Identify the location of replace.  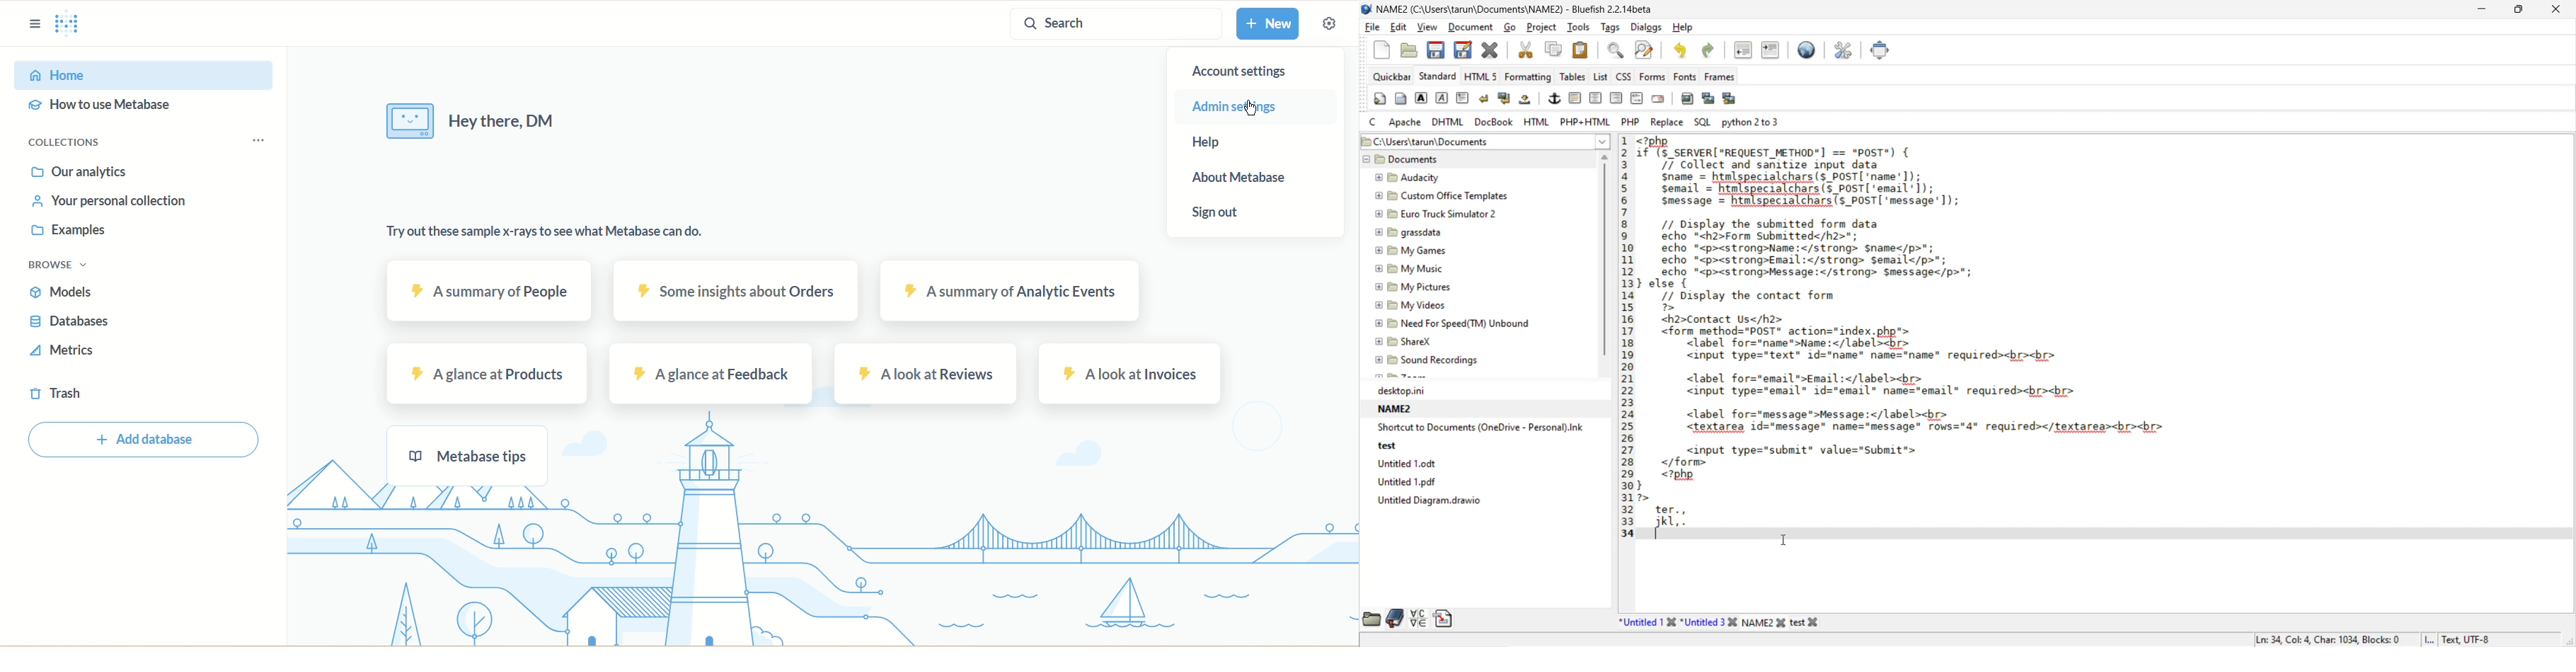
(1666, 119).